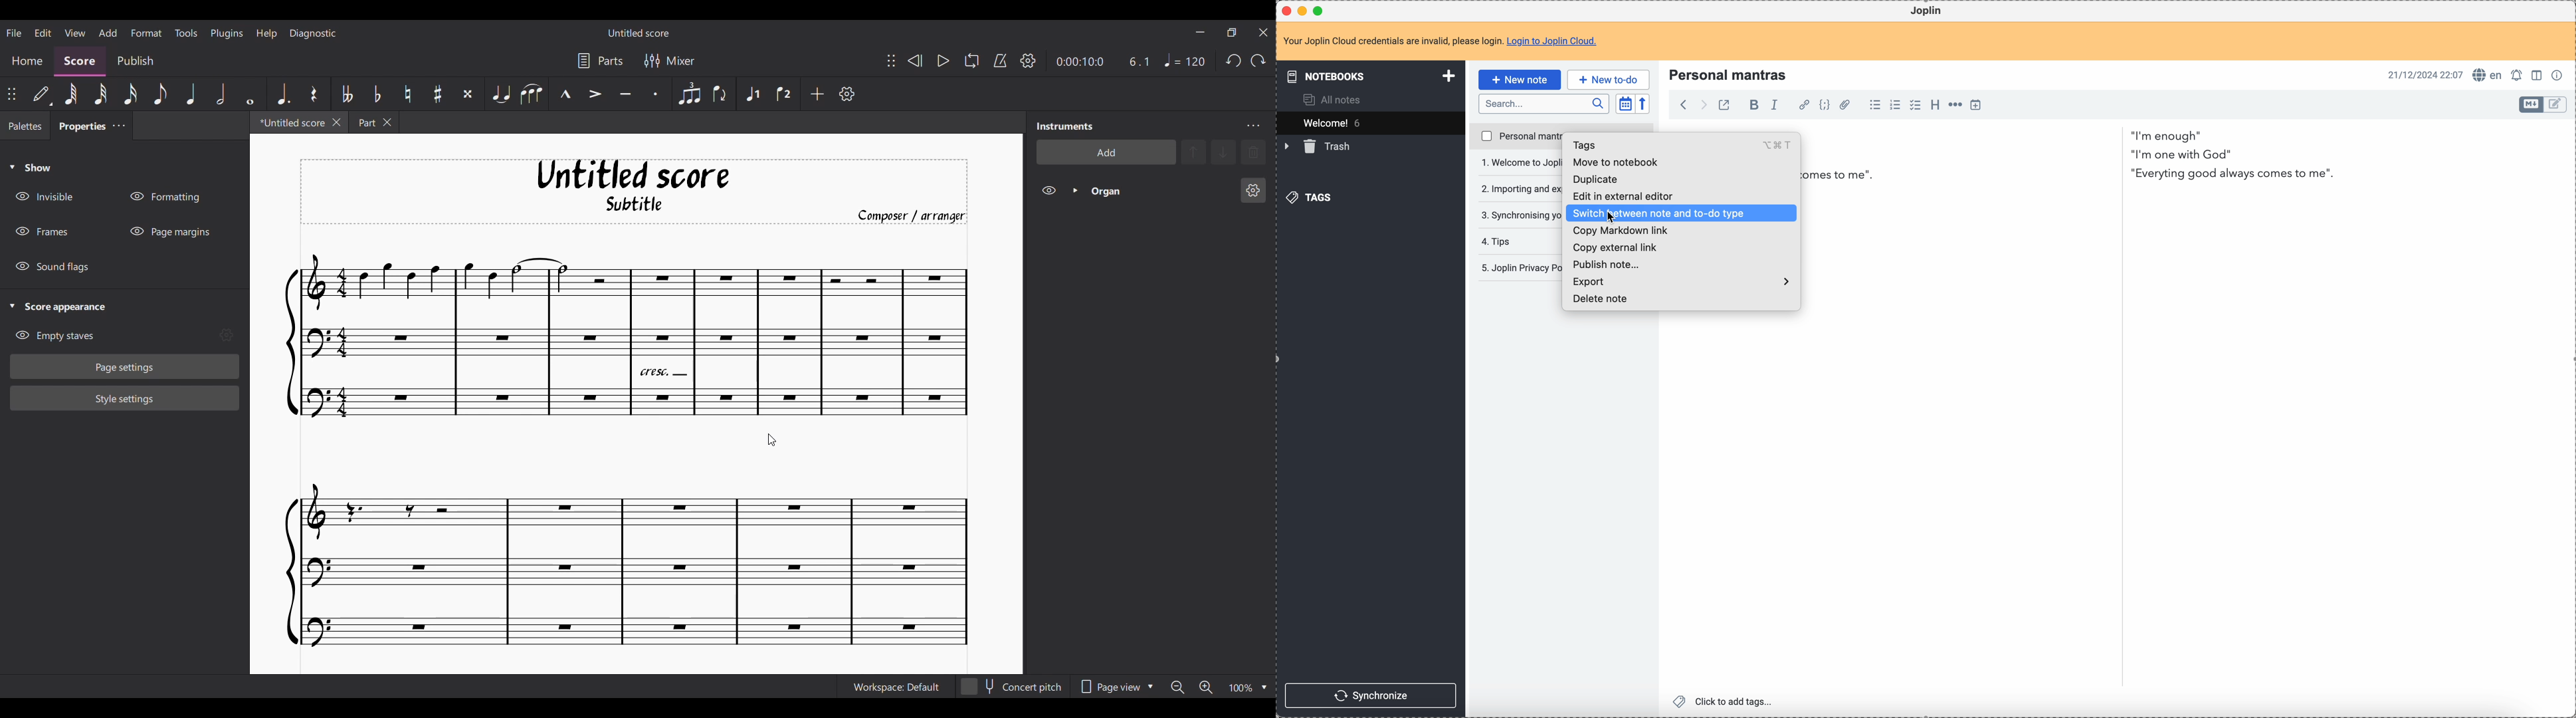 This screenshot has width=2576, height=728. What do you see at coordinates (1895, 106) in the screenshot?
I see `numbered list` at bounding box center [1895, 106].